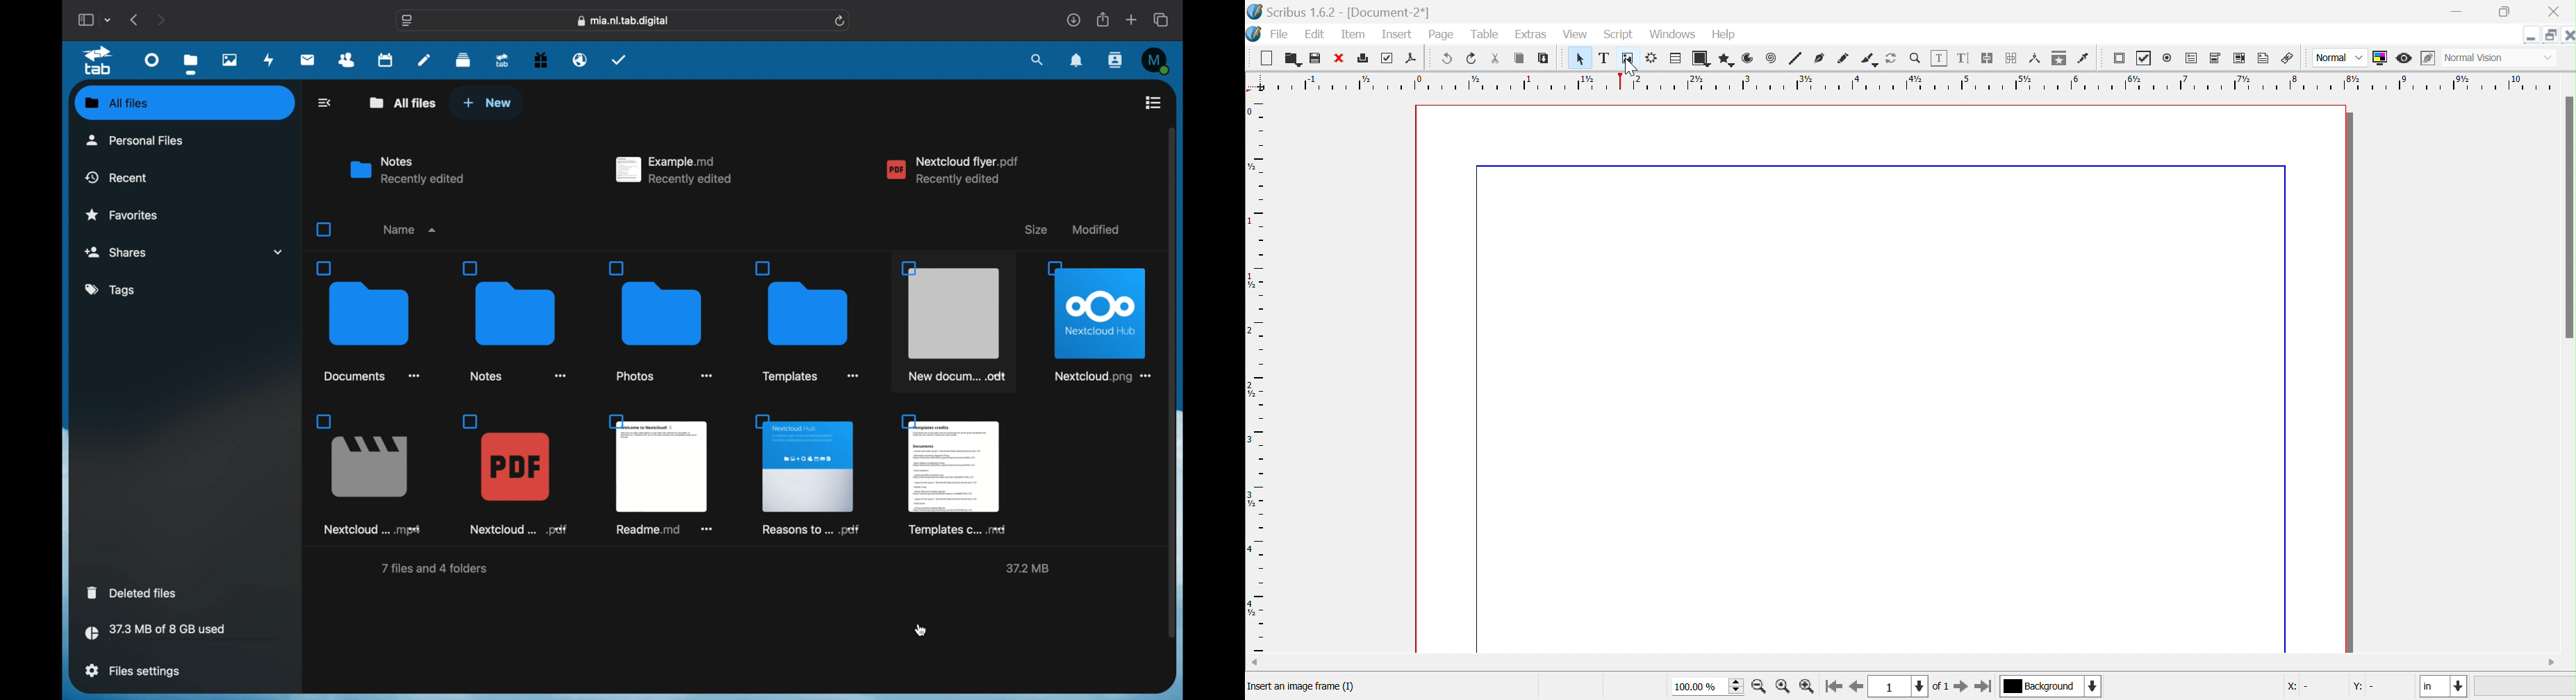 The height and width of the screenshot is (700, 2576). Describe the element at coordinates (1104, 19) in the screenshot. I see `share` at that location.